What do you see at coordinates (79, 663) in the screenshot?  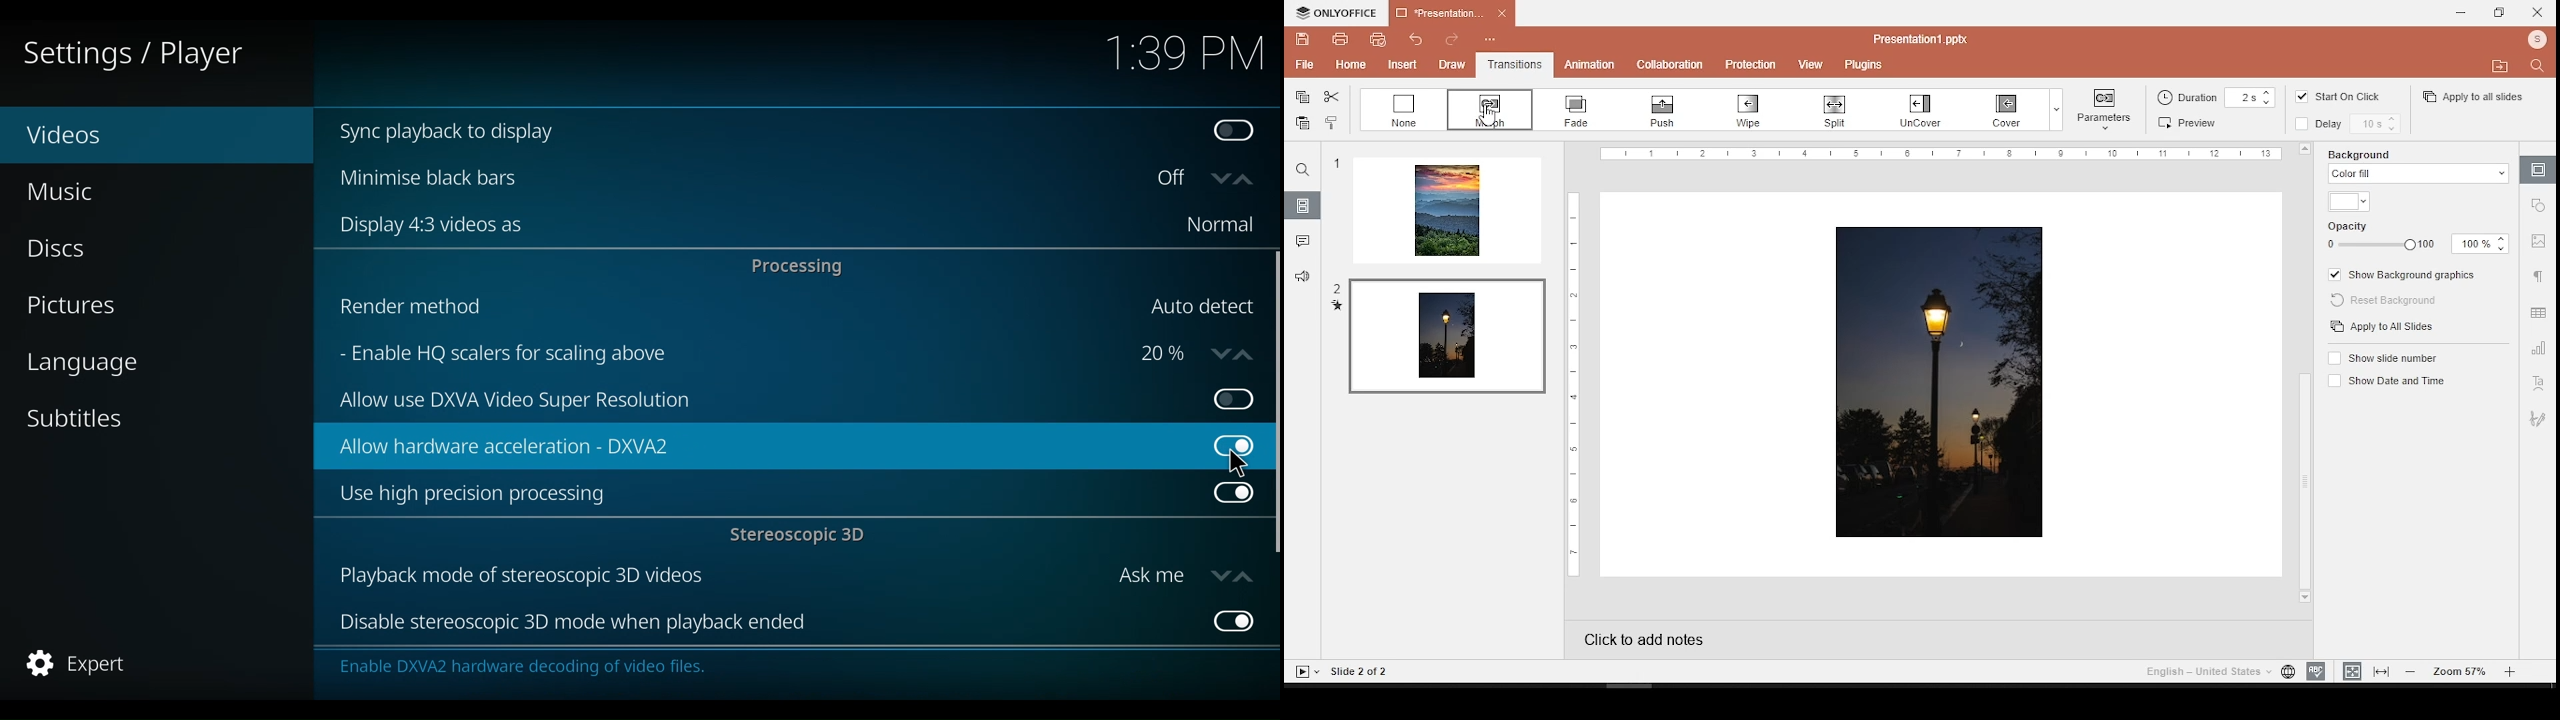 I see `Expert` at bounding box center [79, 663].